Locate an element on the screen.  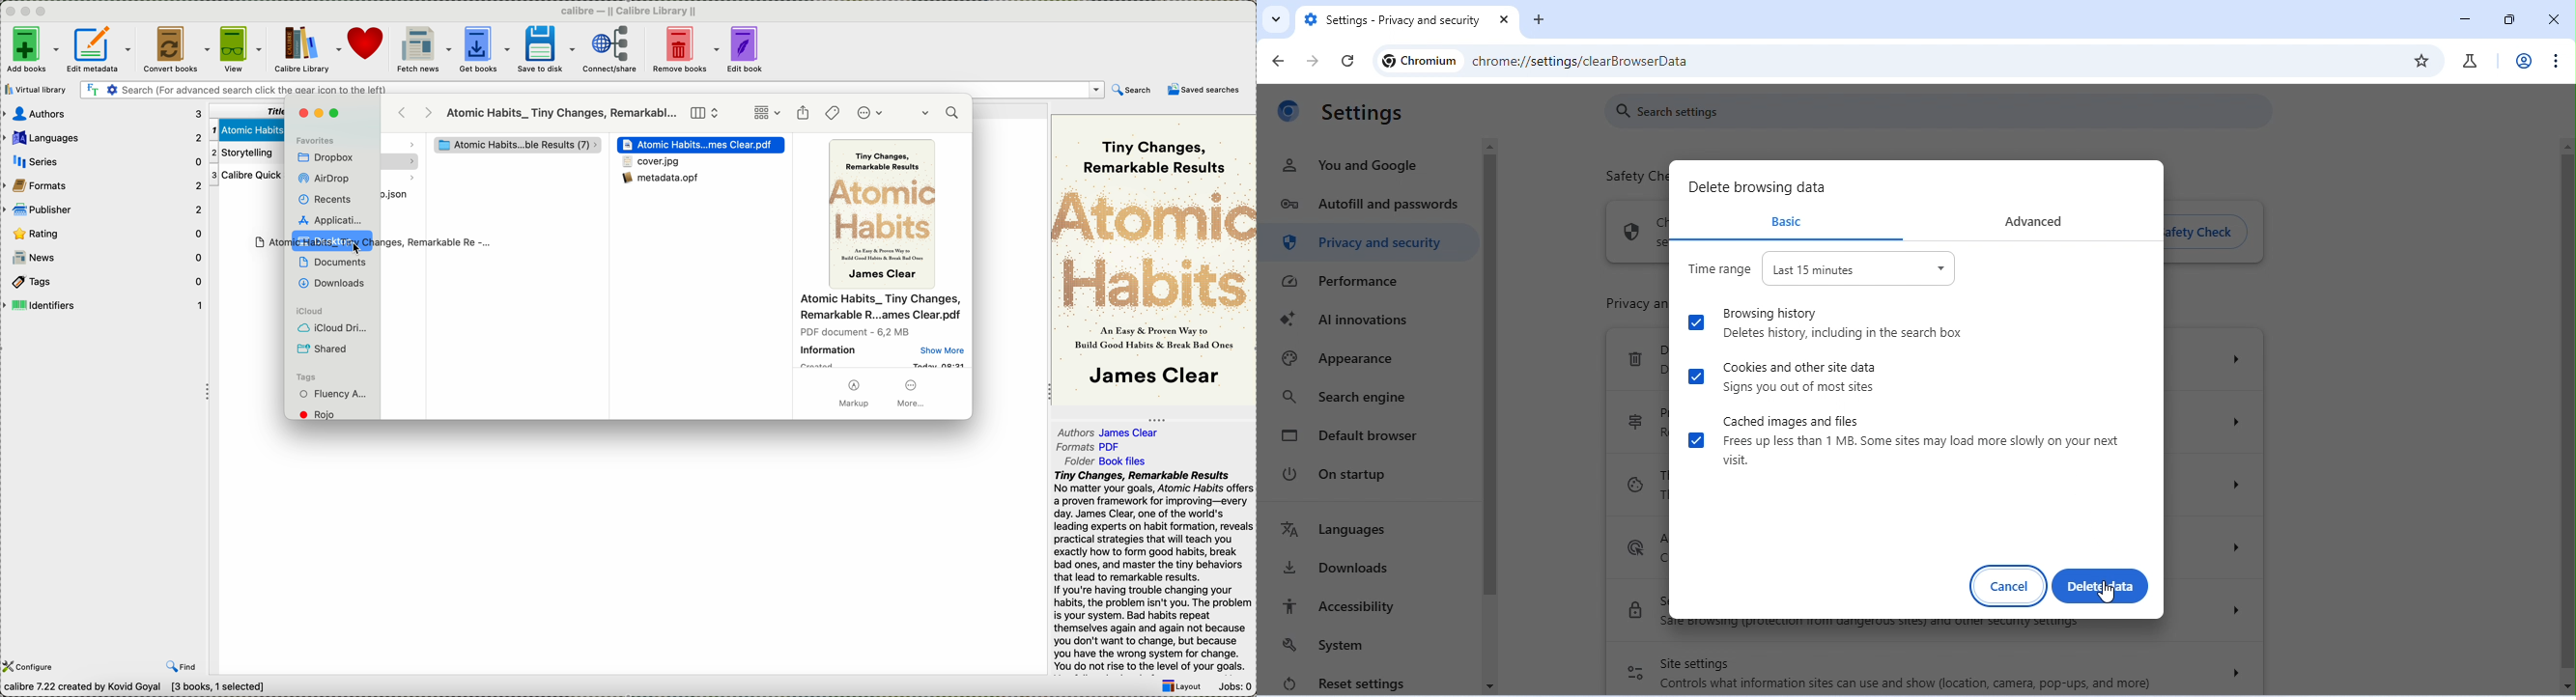
Controls what information sites can use and show (location, camera, pop-ups, and more) is located at coordinates (1906, 683).